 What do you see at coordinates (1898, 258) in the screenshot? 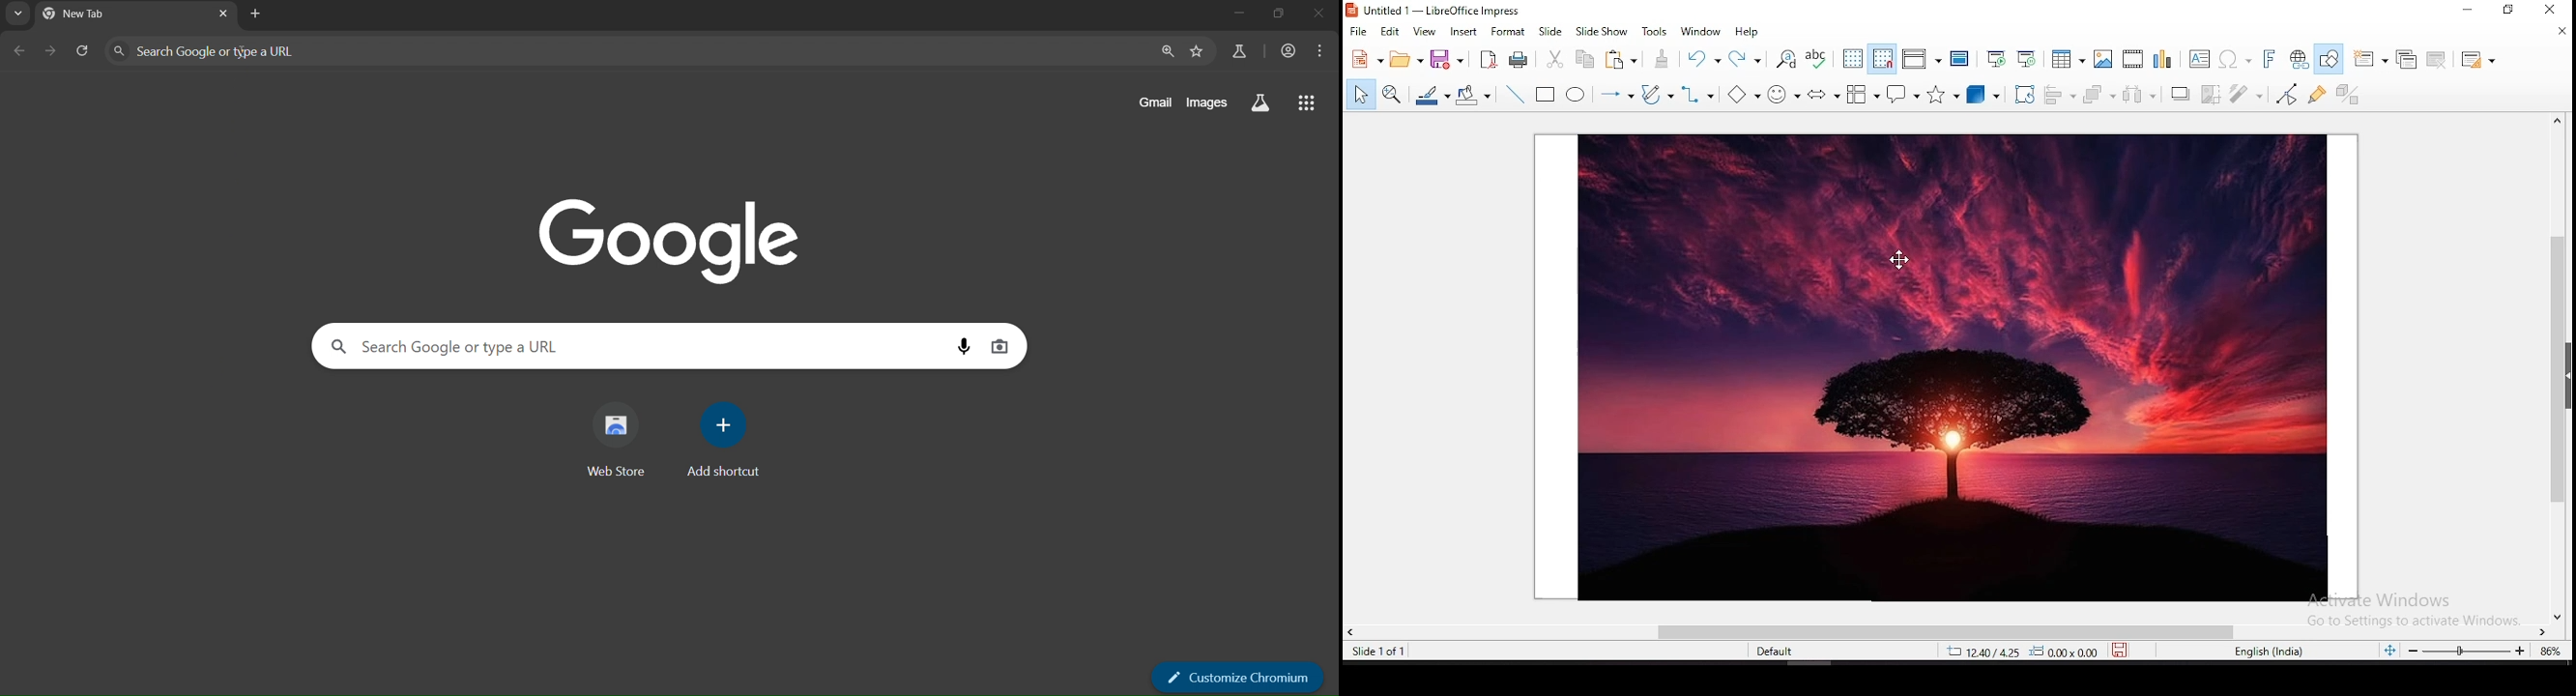
I see `mouse pointer` at bounding box center [1898, 258].